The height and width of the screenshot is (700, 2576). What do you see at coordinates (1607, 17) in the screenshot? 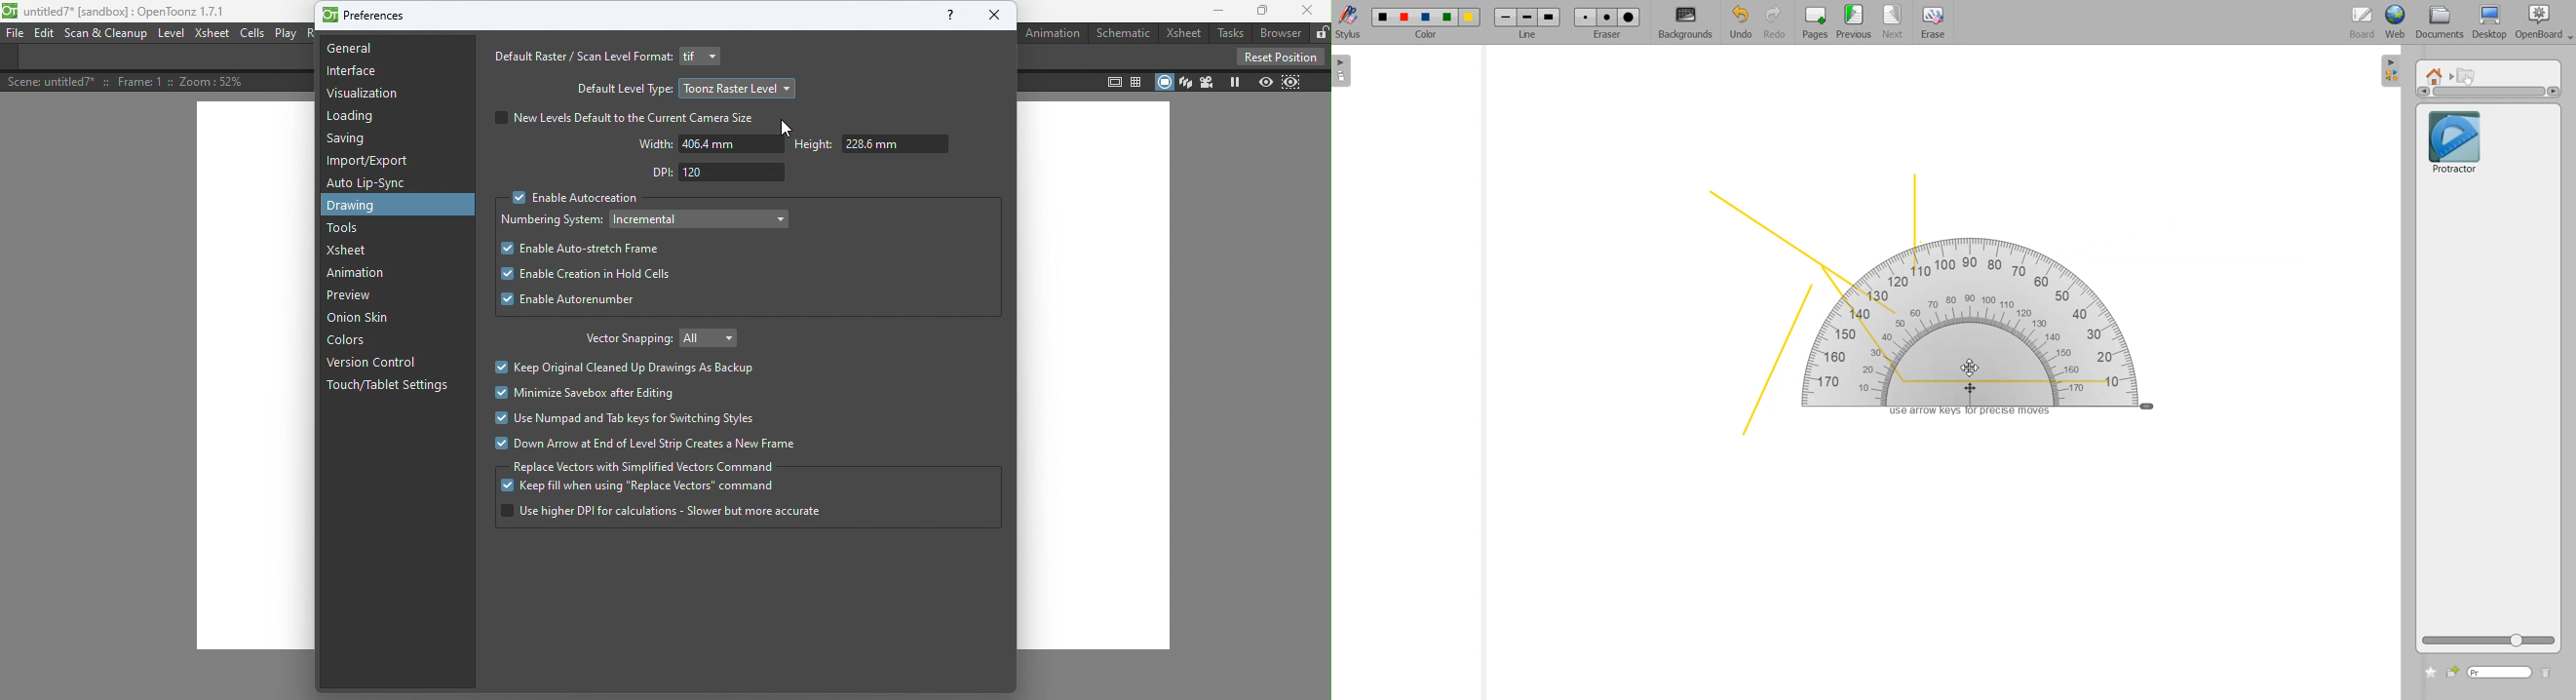
I see `Erase` at bounding box center [1607, 17].